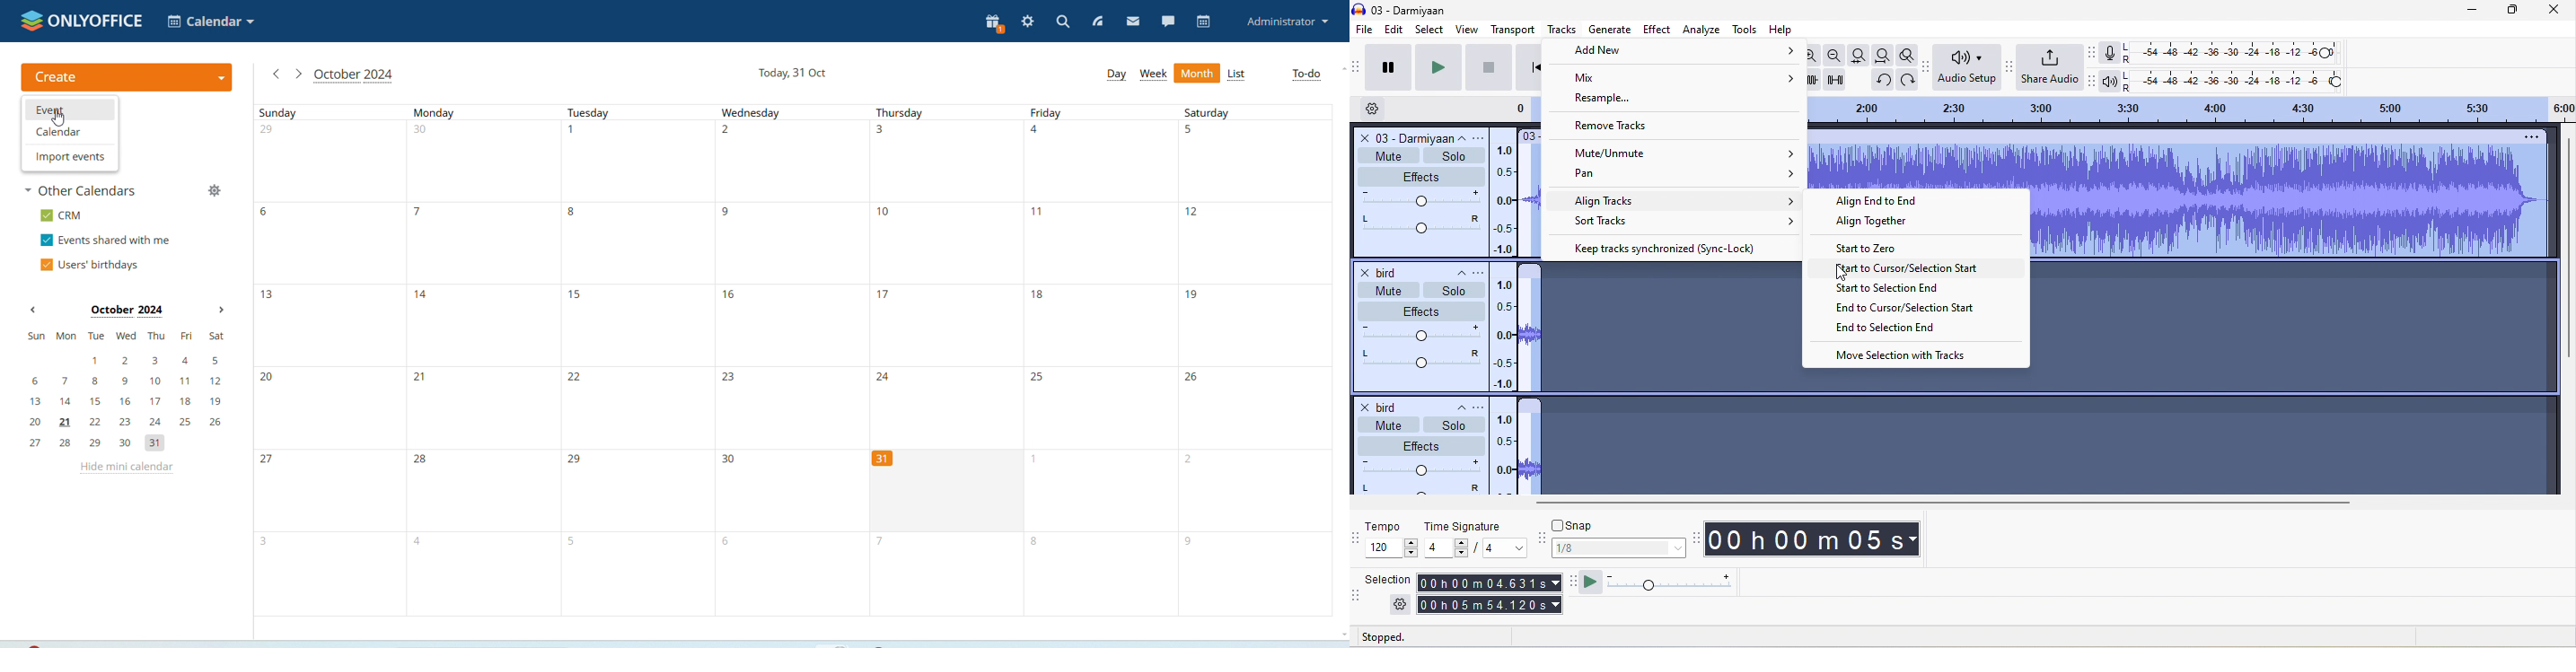 The height and width of the screenshot is (672, 2576). I want to click on audacity share audio, so click(2009, 67).